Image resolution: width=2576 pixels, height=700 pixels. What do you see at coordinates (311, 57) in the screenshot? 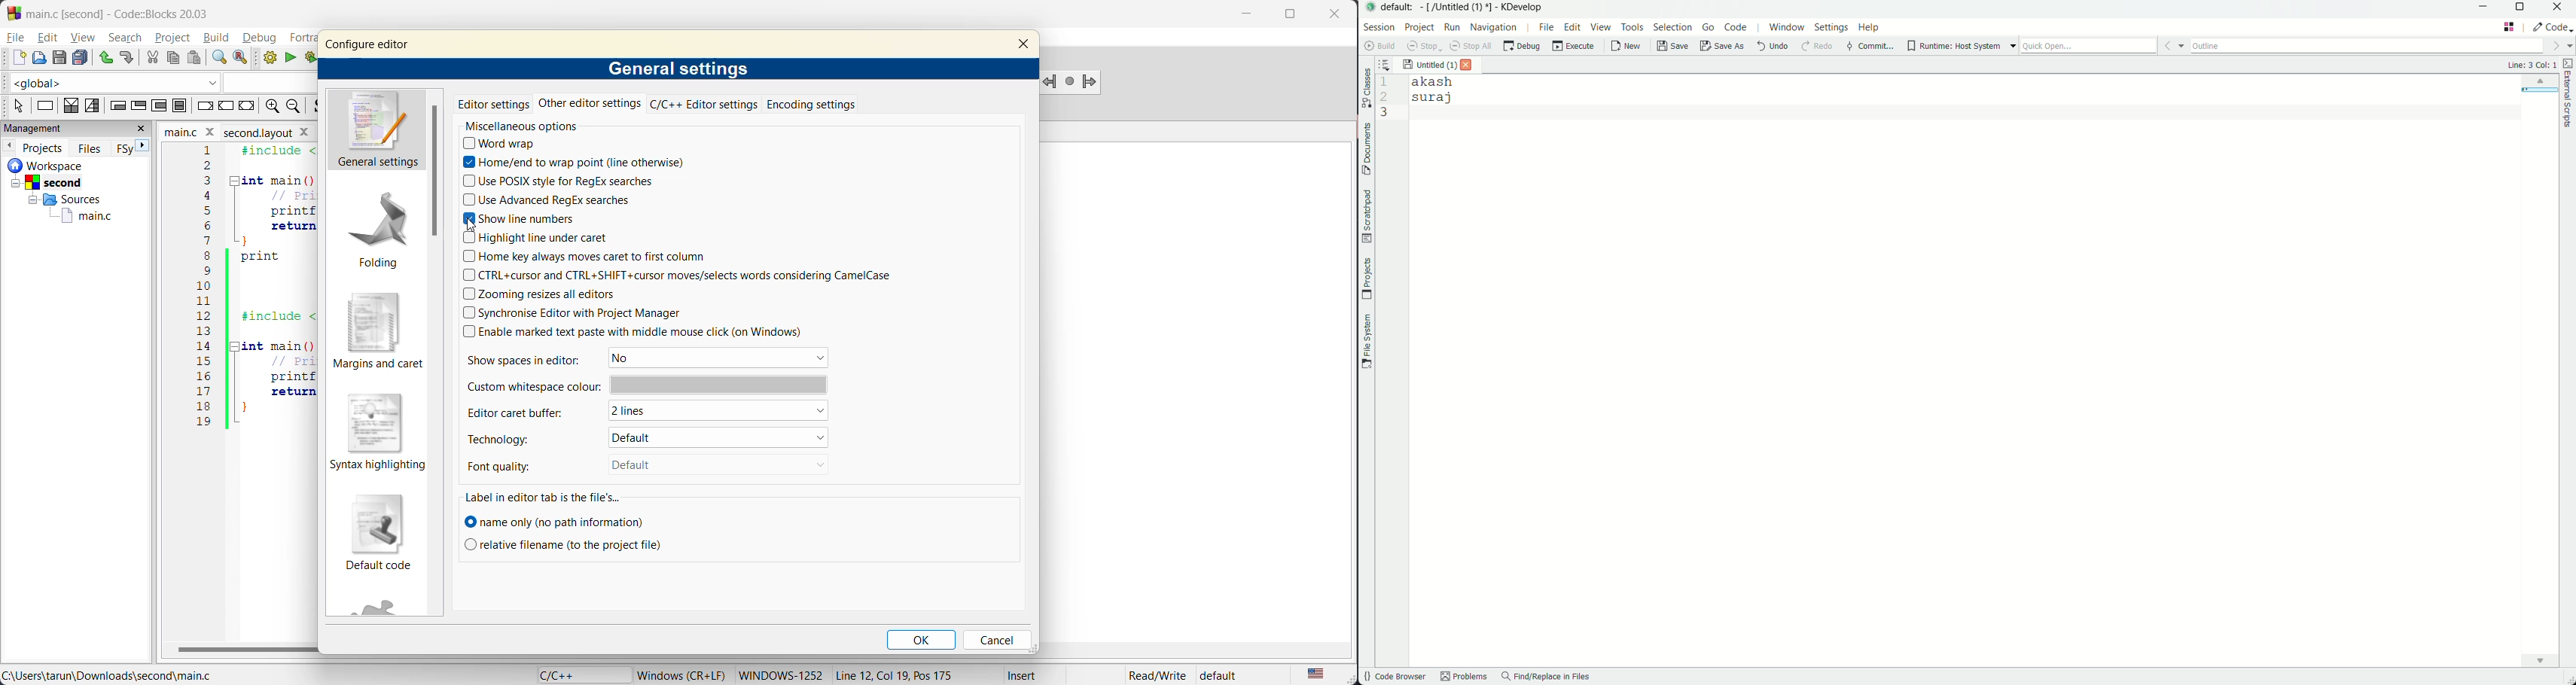
I see `build and run` at bounding box center [311, 57].